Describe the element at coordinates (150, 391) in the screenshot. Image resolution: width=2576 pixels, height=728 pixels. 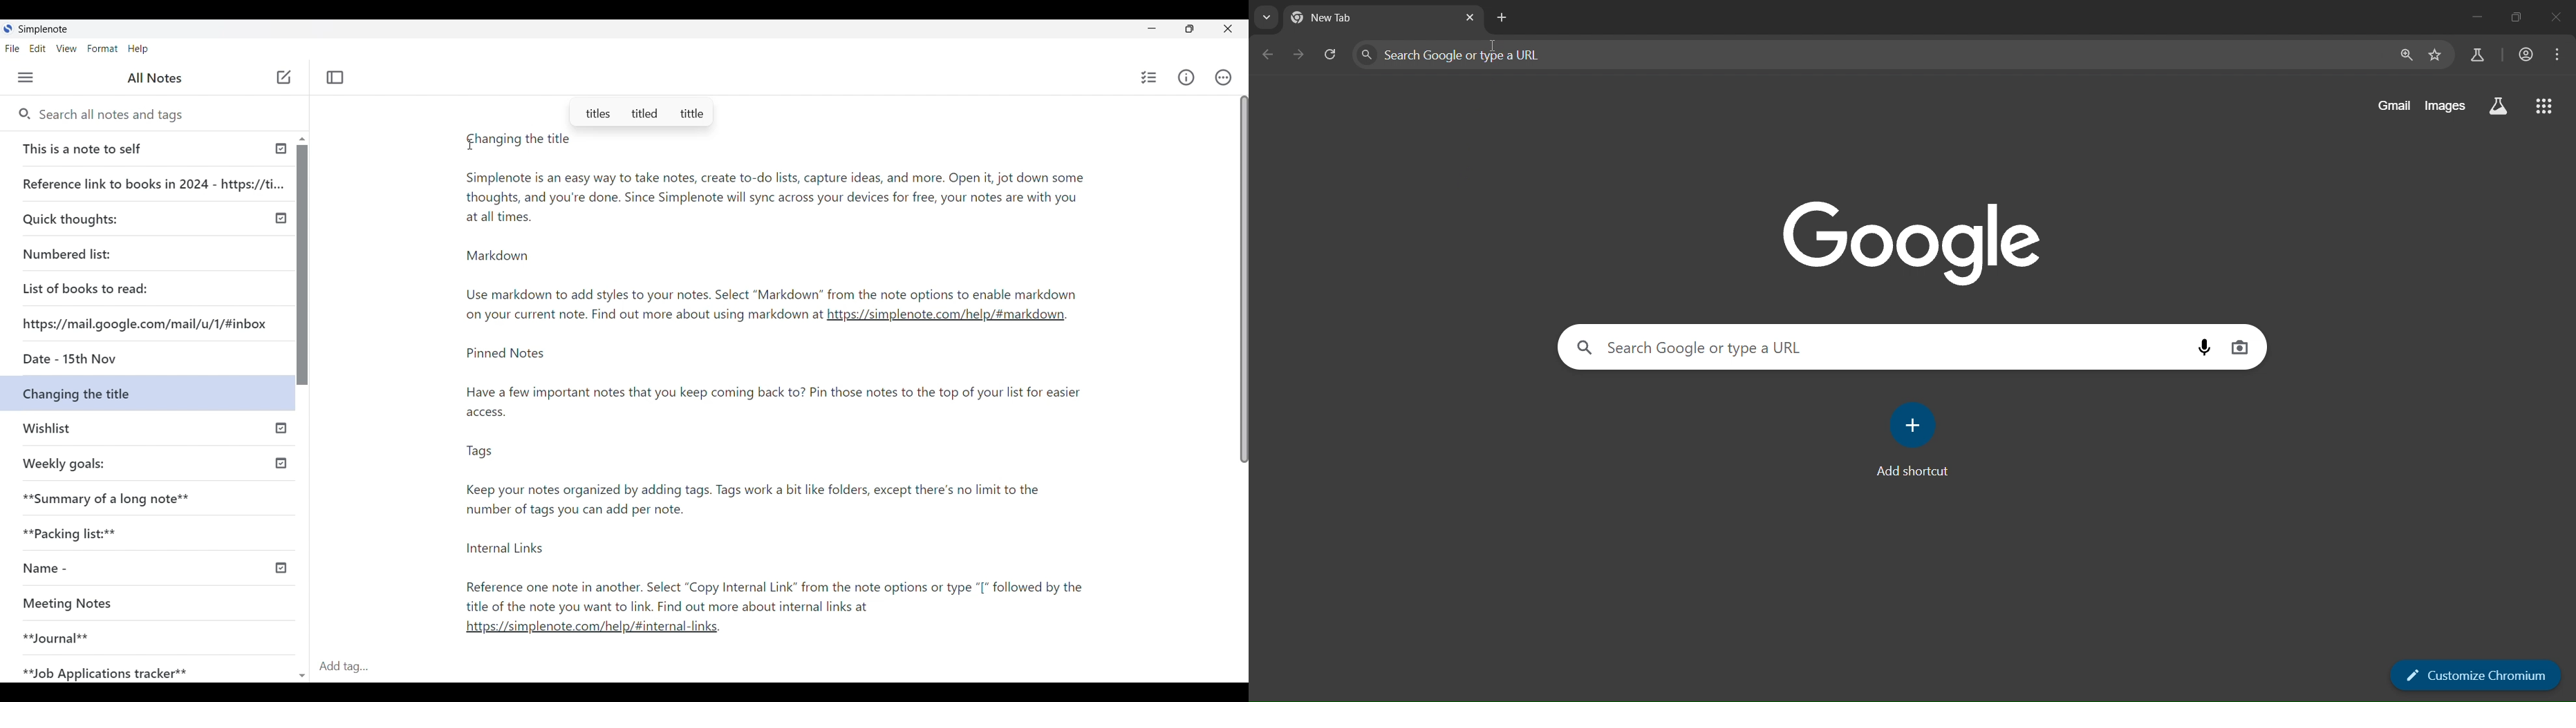
I see `Note reordered and text changed` at that location.